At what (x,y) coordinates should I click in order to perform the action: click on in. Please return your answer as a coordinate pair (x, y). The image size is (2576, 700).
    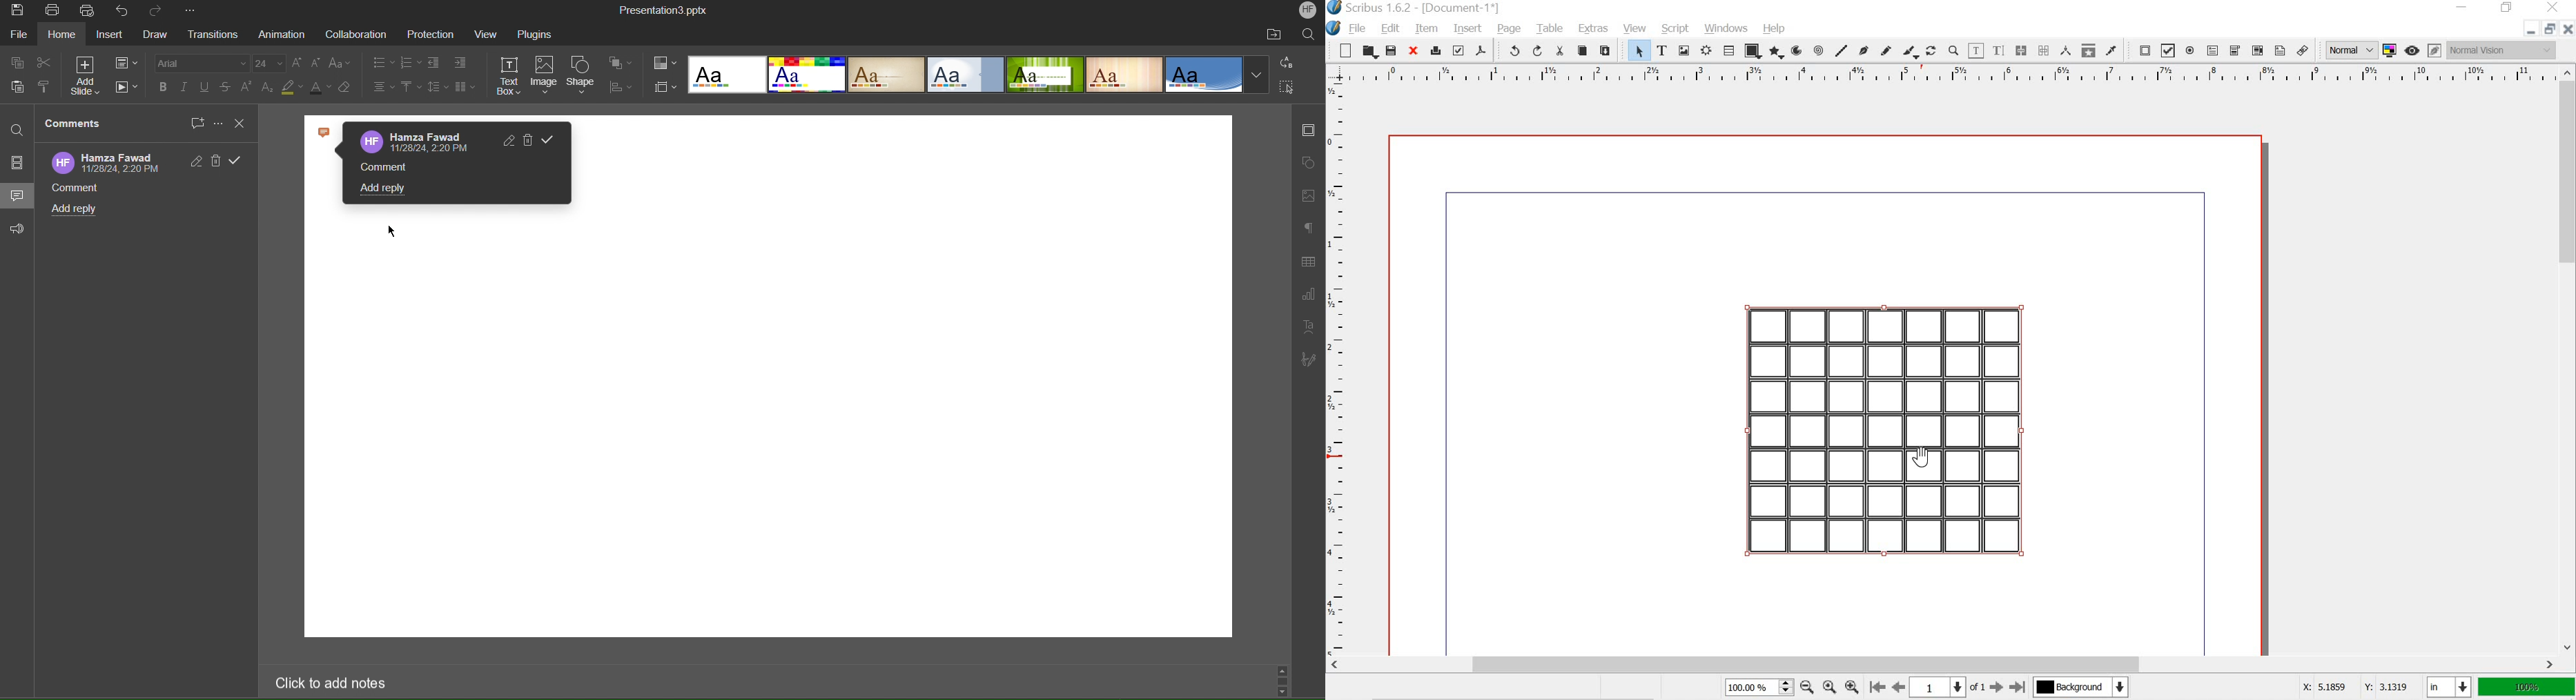
    Looking at the image, I should click on (2447, 688).